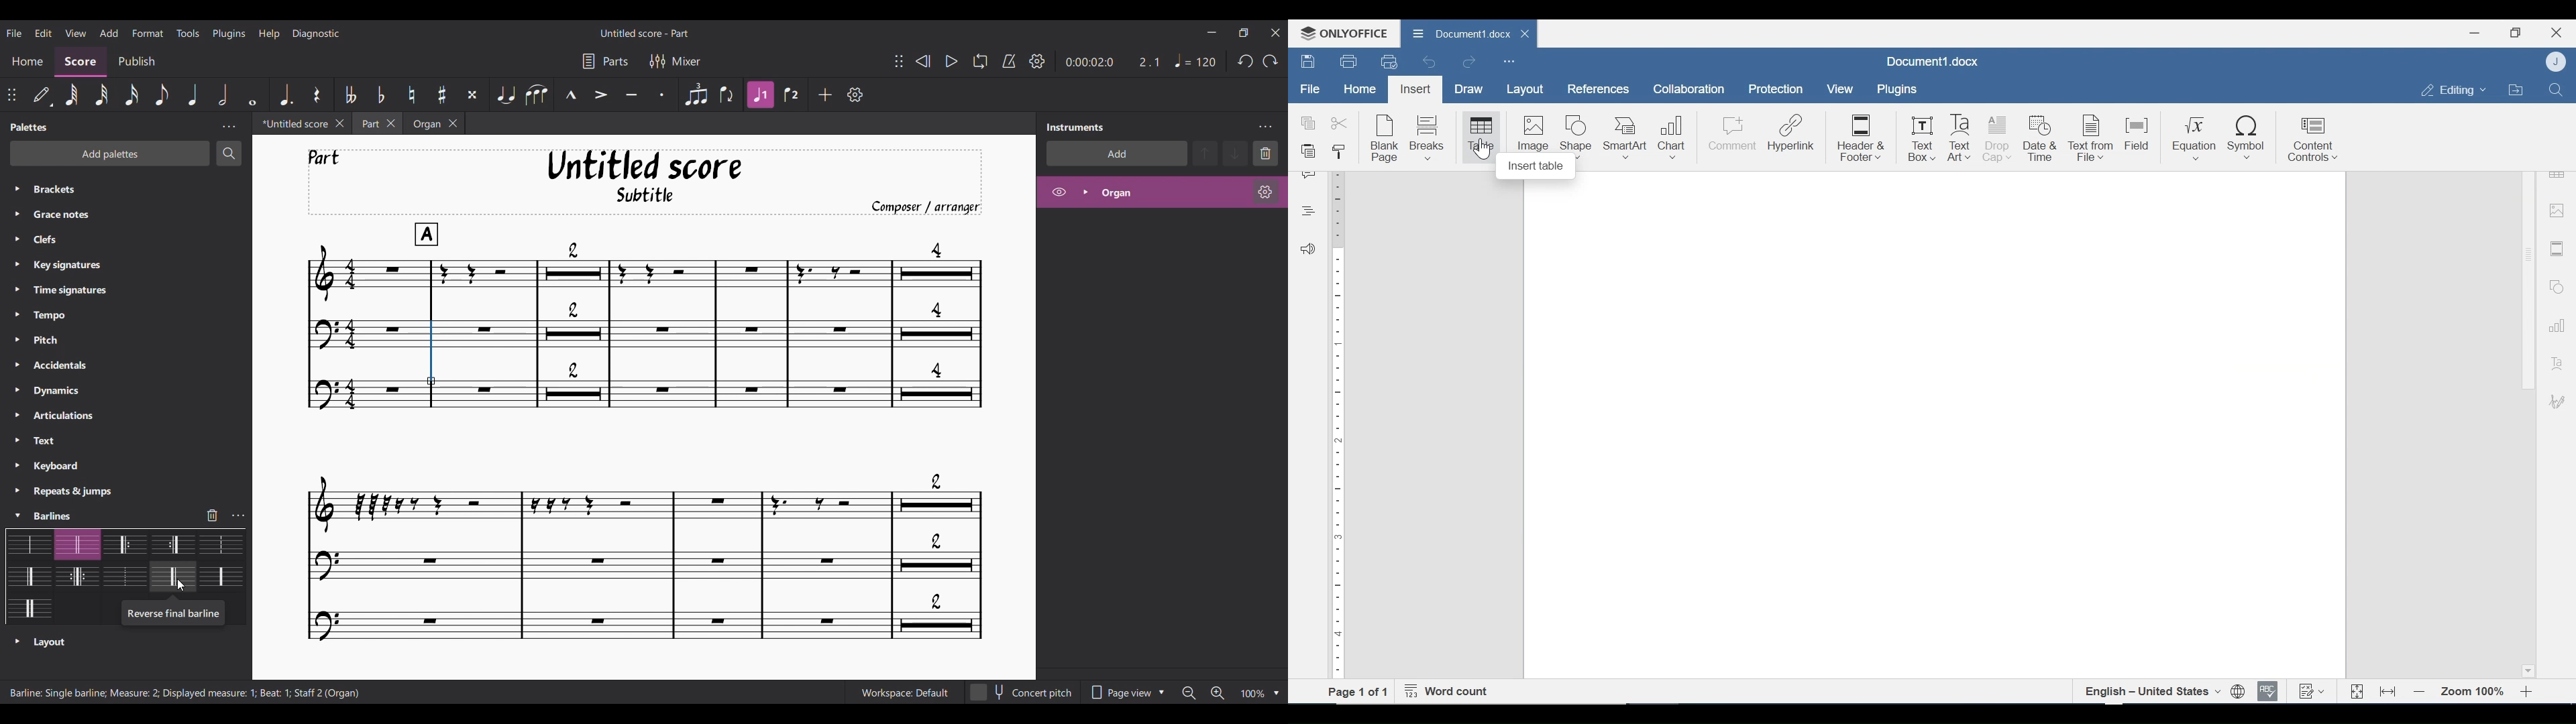 This screenshot has width=2576, height=728. Describe the element at coordinates (229, 154) in the screenshot. I see `Search` at that location.